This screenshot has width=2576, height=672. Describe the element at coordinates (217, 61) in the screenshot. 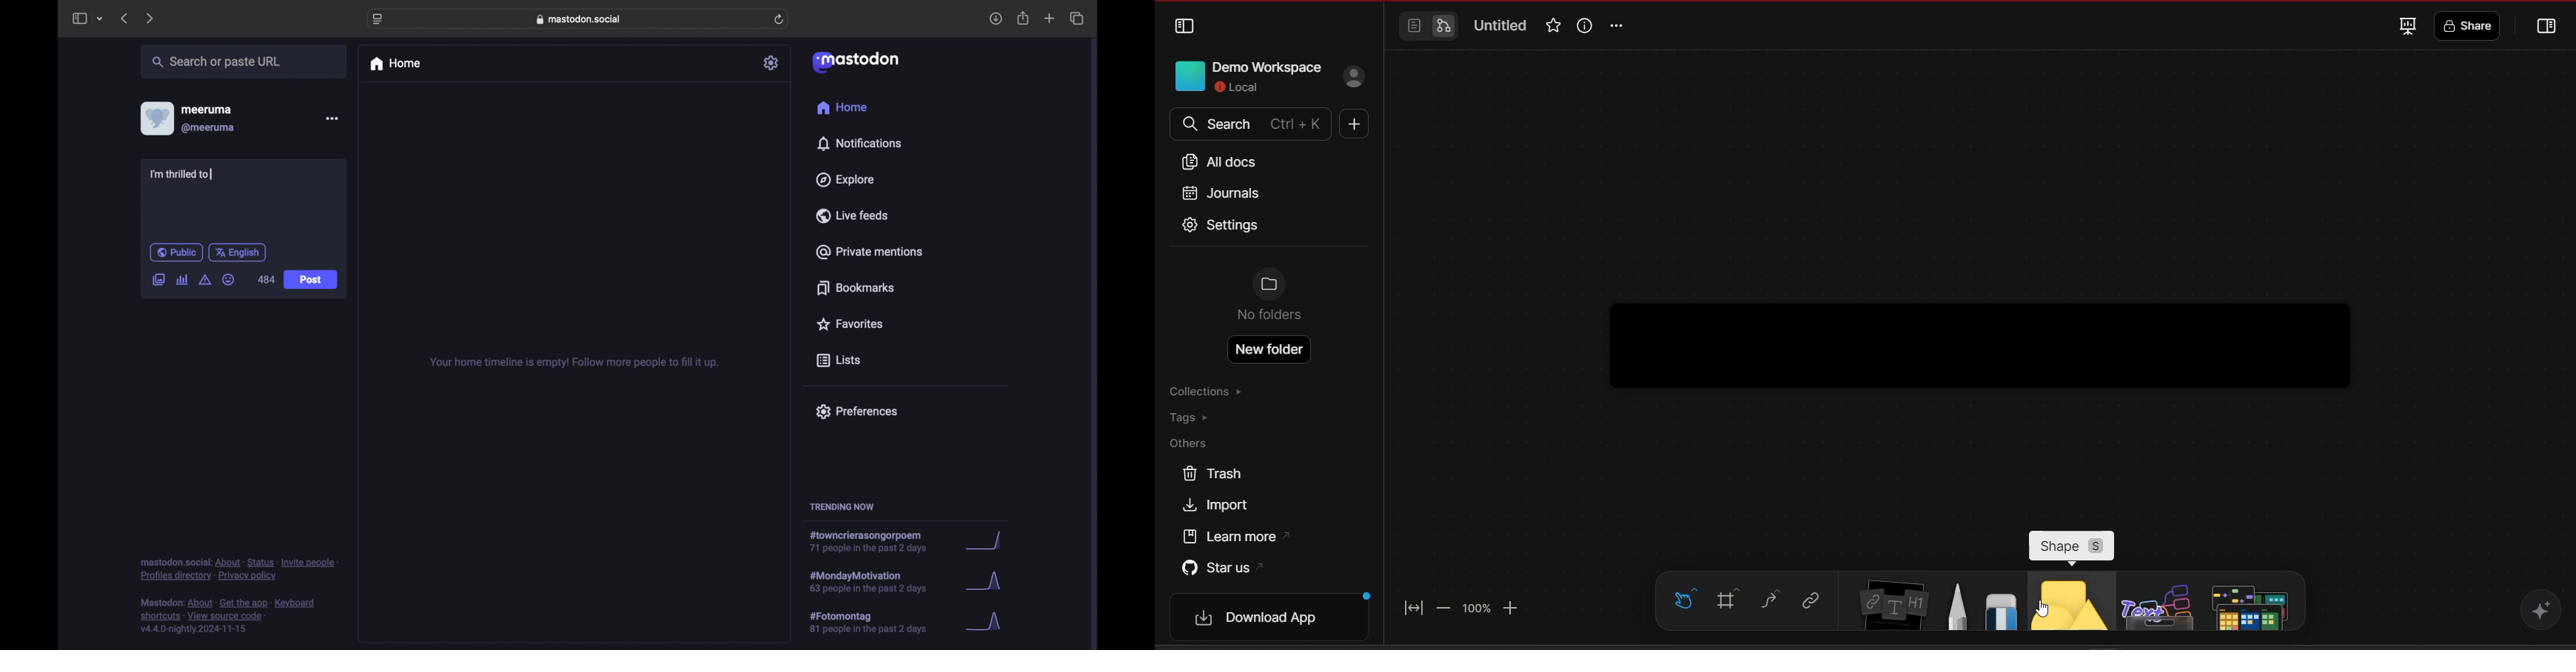

I see `share or paste url` at that location.